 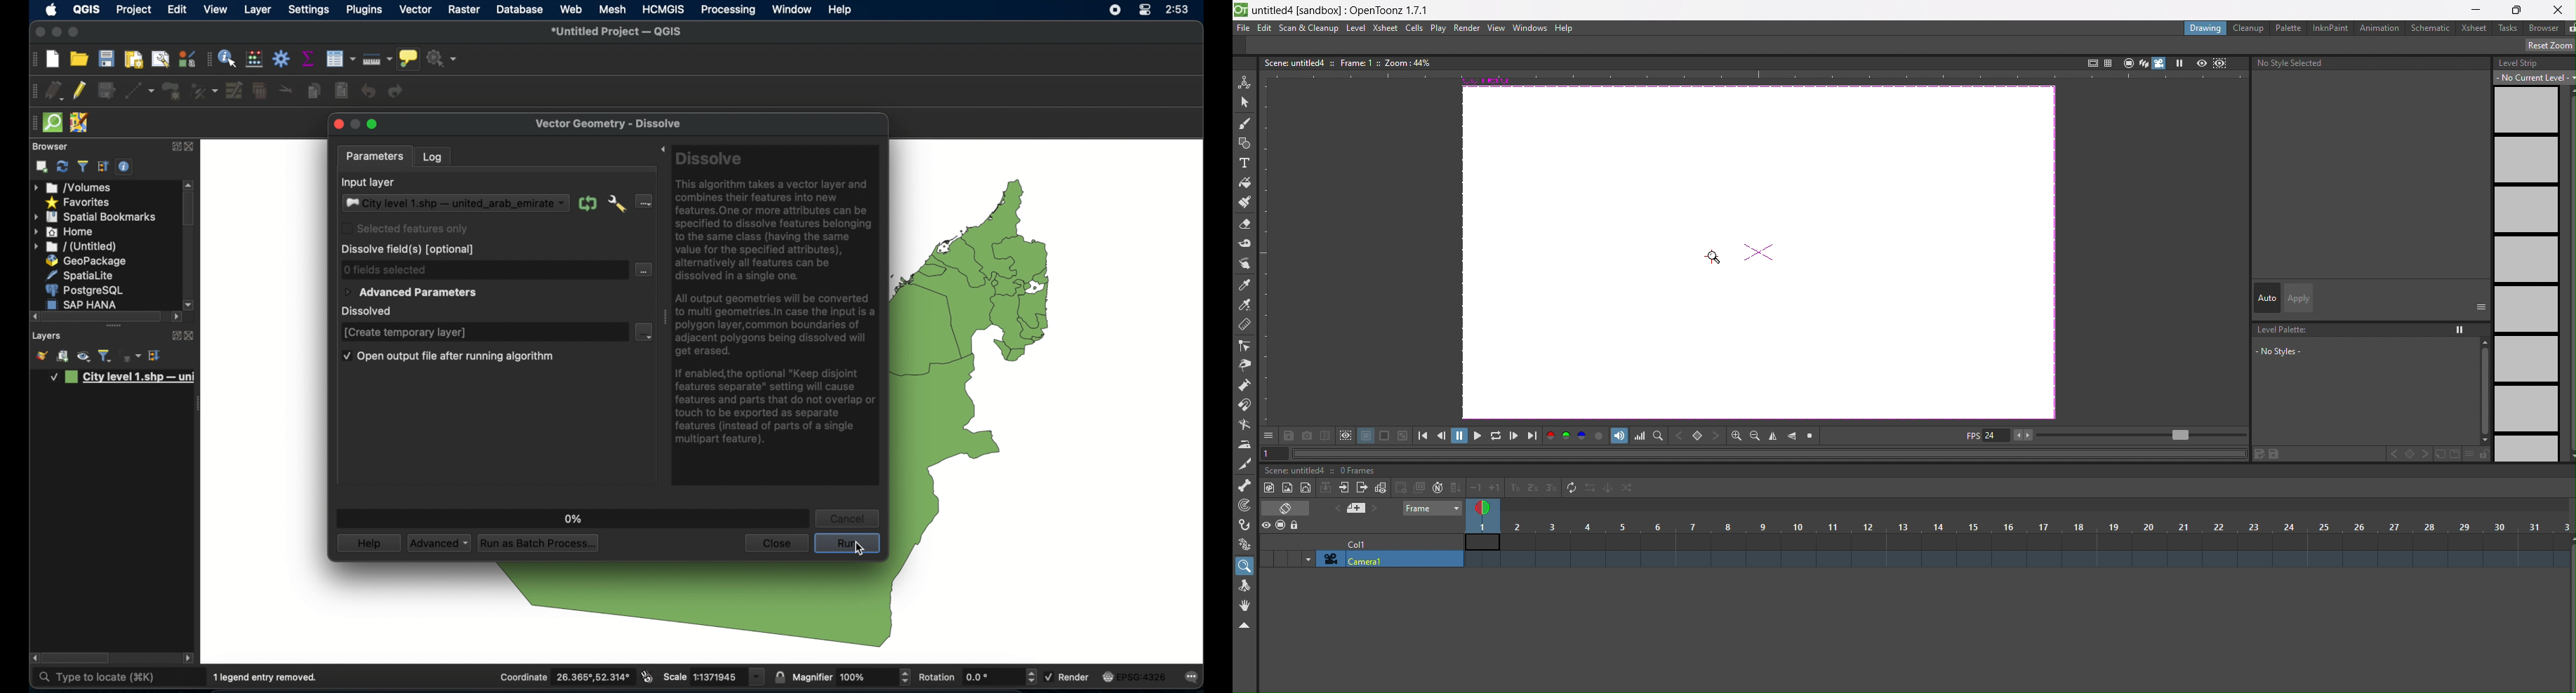 I want to click on dropdown menu, so click(x=643, y=331).